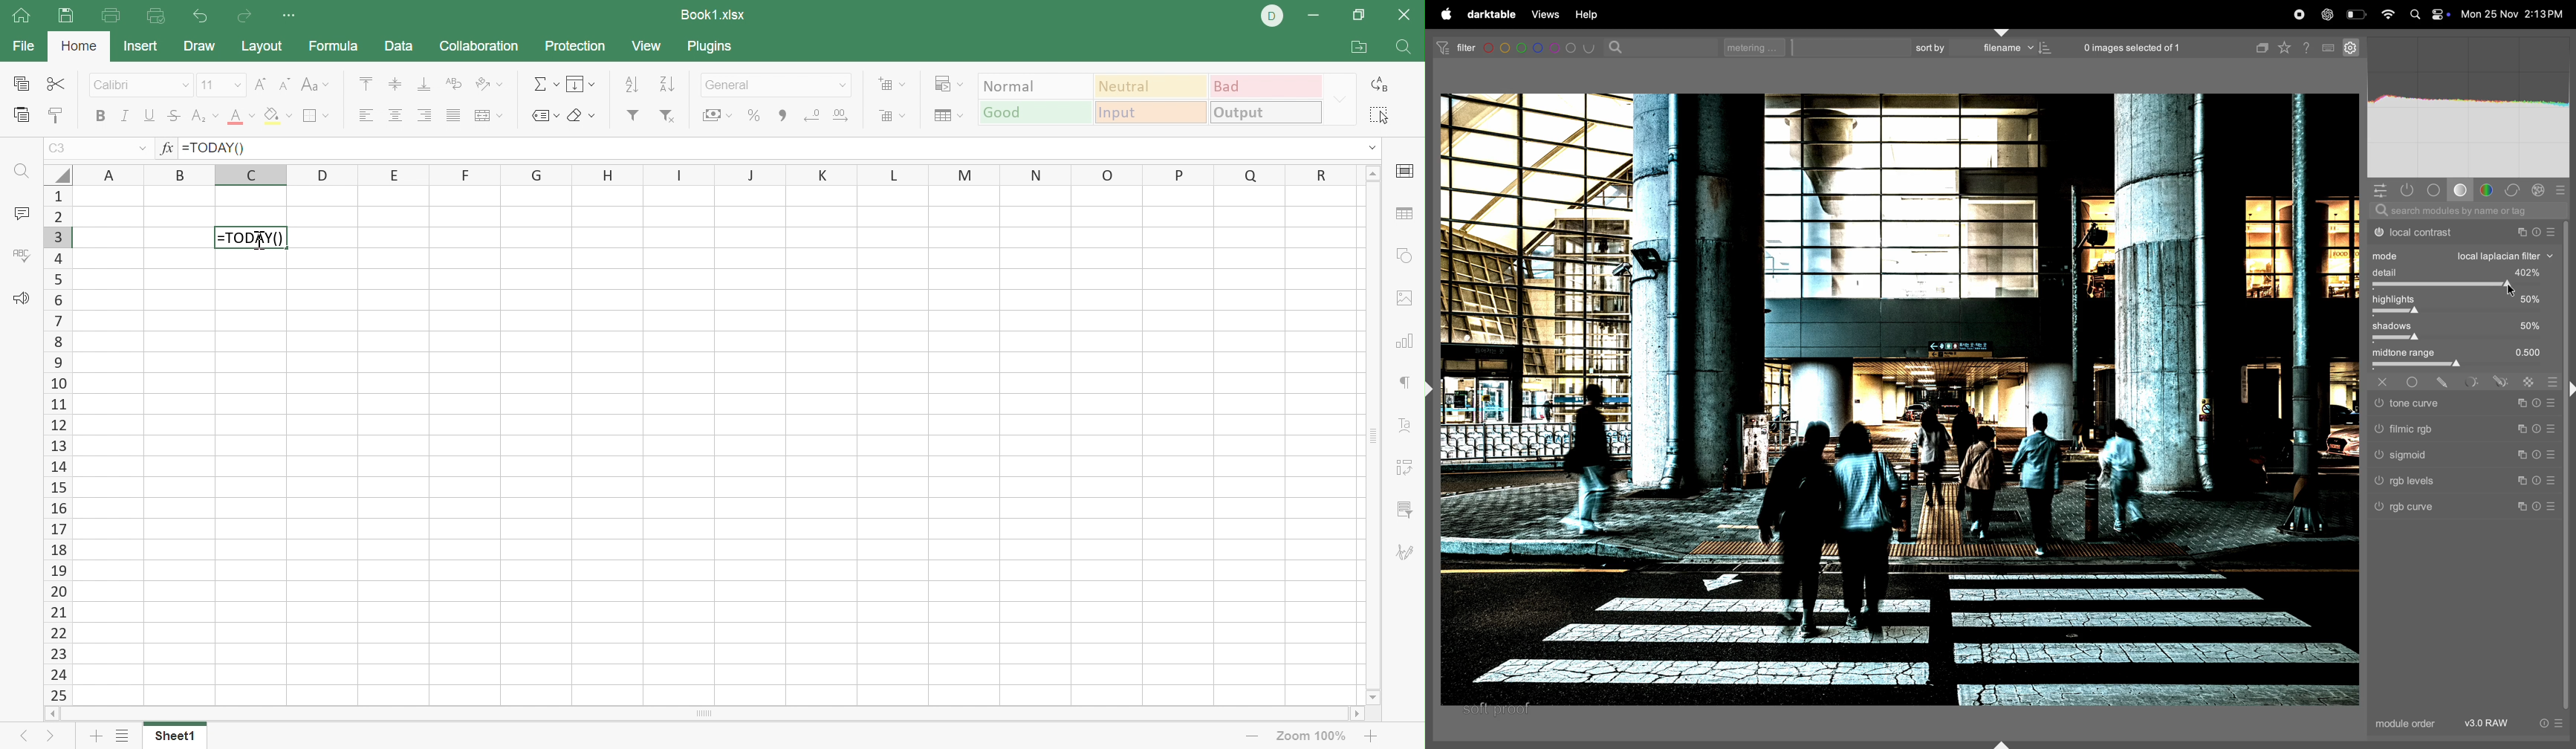  I want to click on toggle, so click(2465, 339).